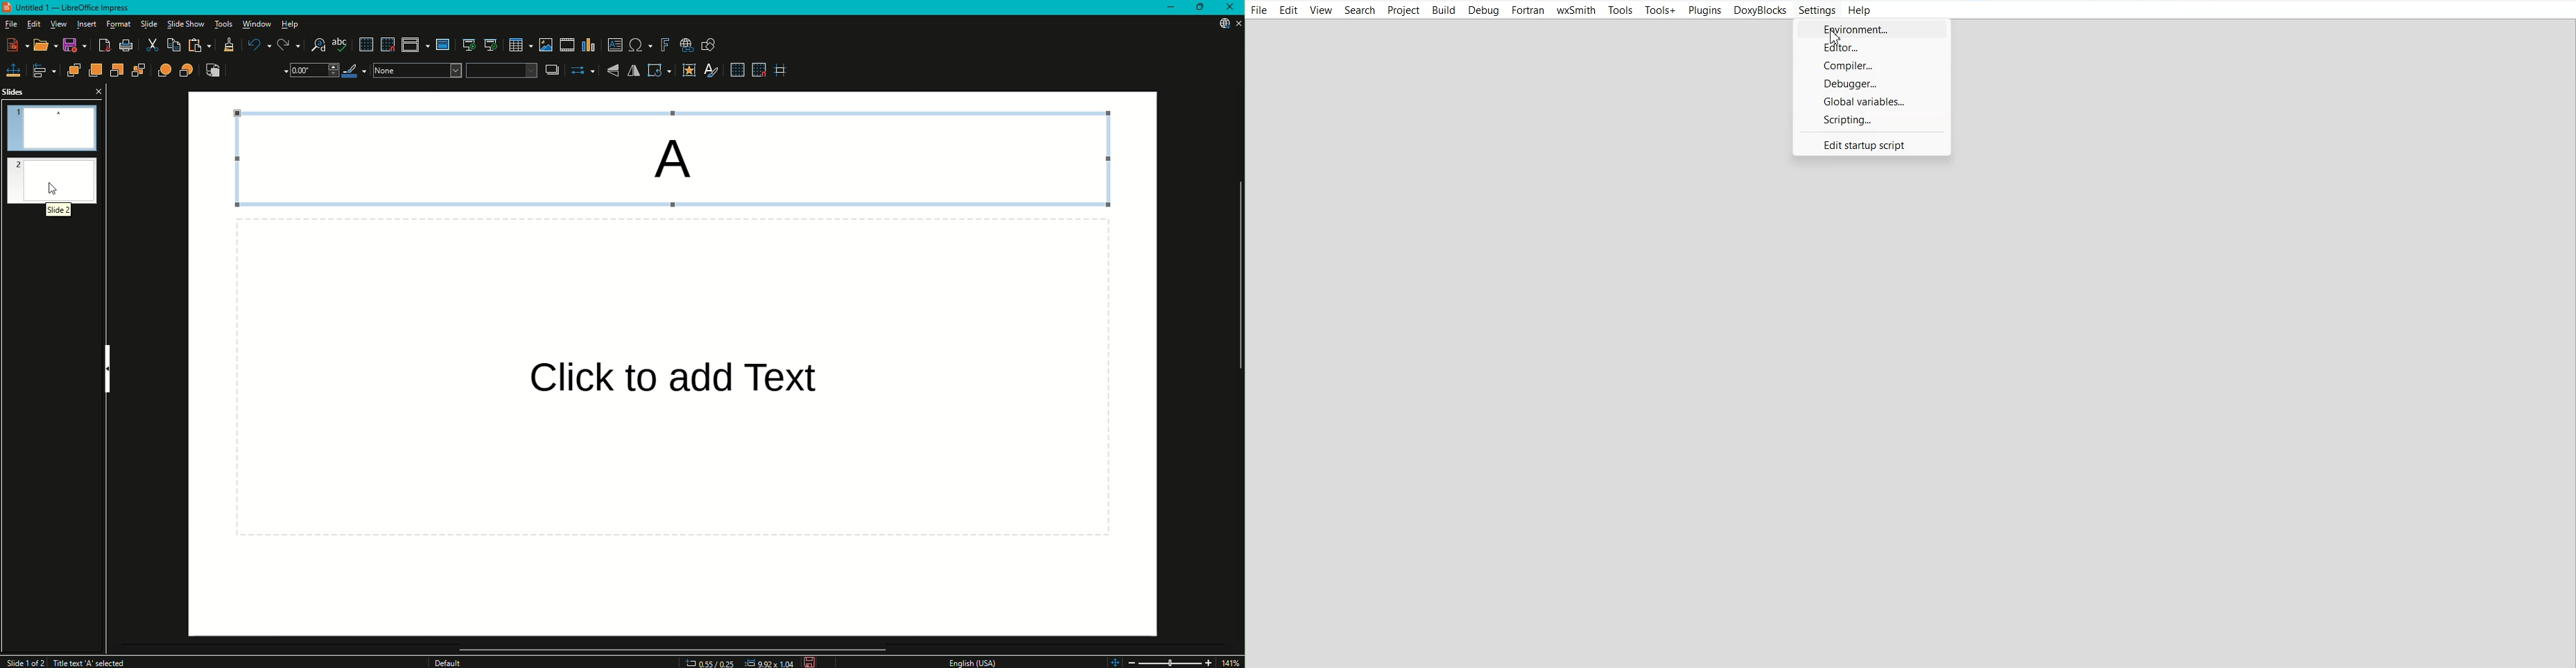 This screenshot has width=2576, height=672. Describe the element at coordinates (413, 45) in the screenshot. I see `Display views` at that location.